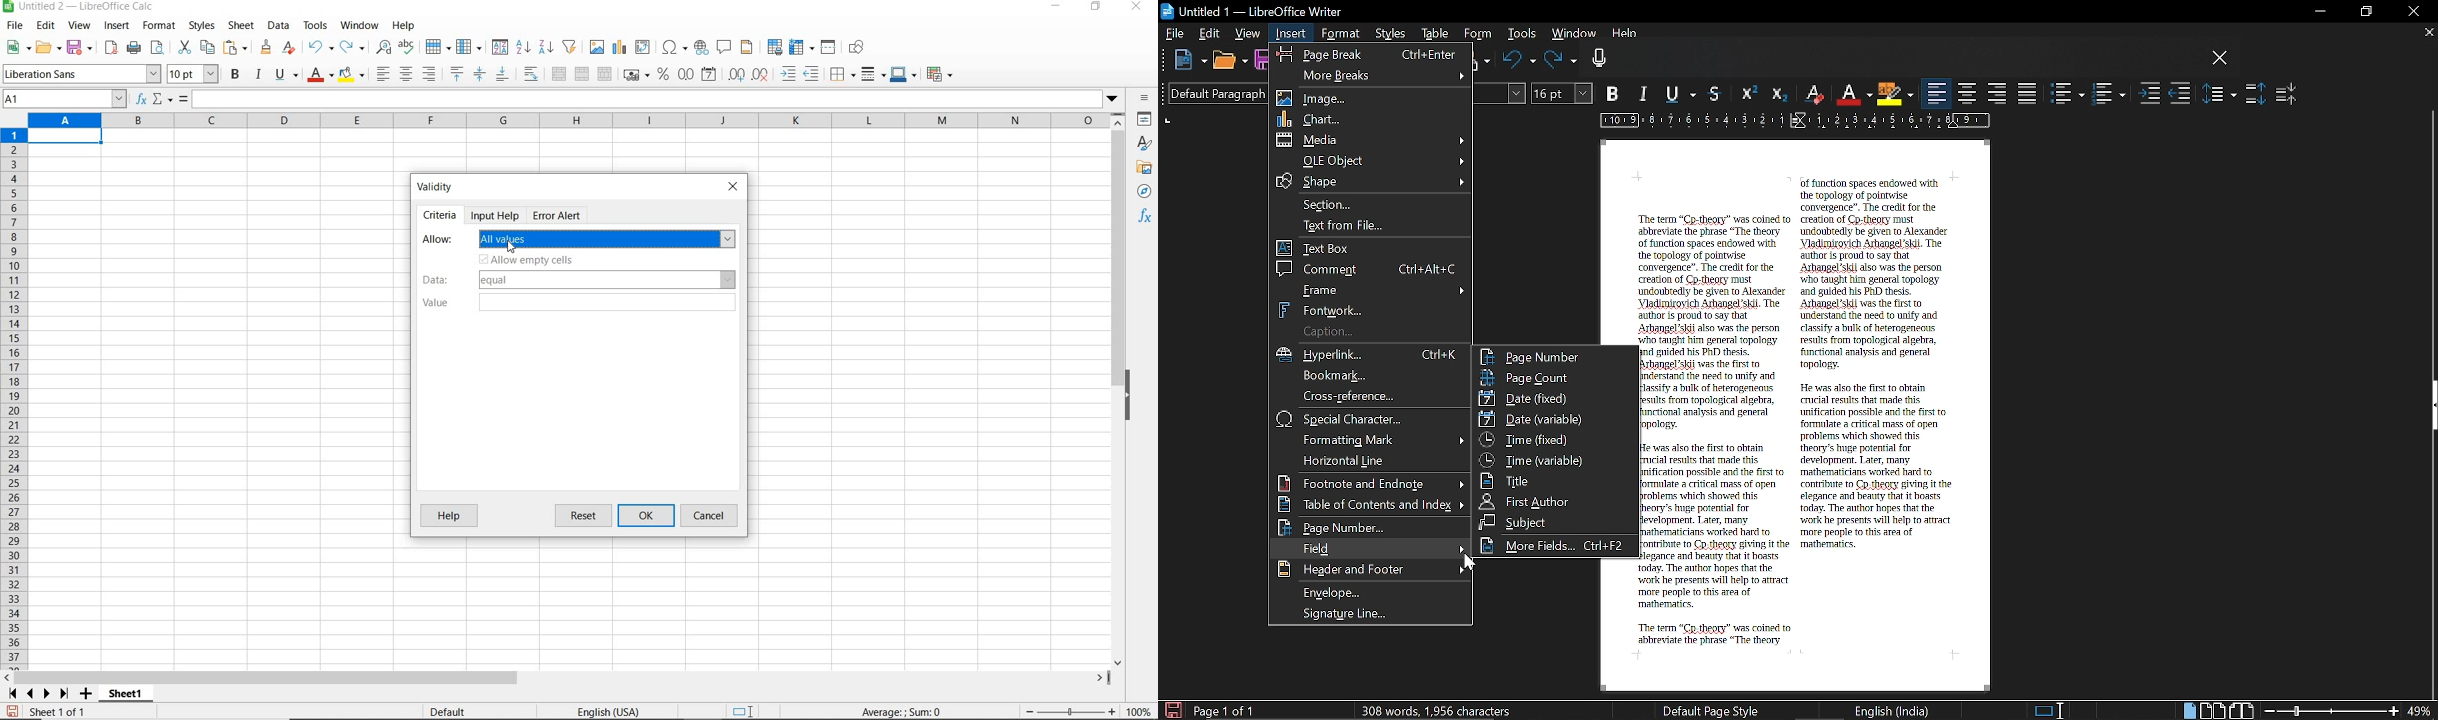 This screenshot has width=2464, height=728. Describe the element at coordinates (2412, 12) in the screenshot. I see `Close` at that location.